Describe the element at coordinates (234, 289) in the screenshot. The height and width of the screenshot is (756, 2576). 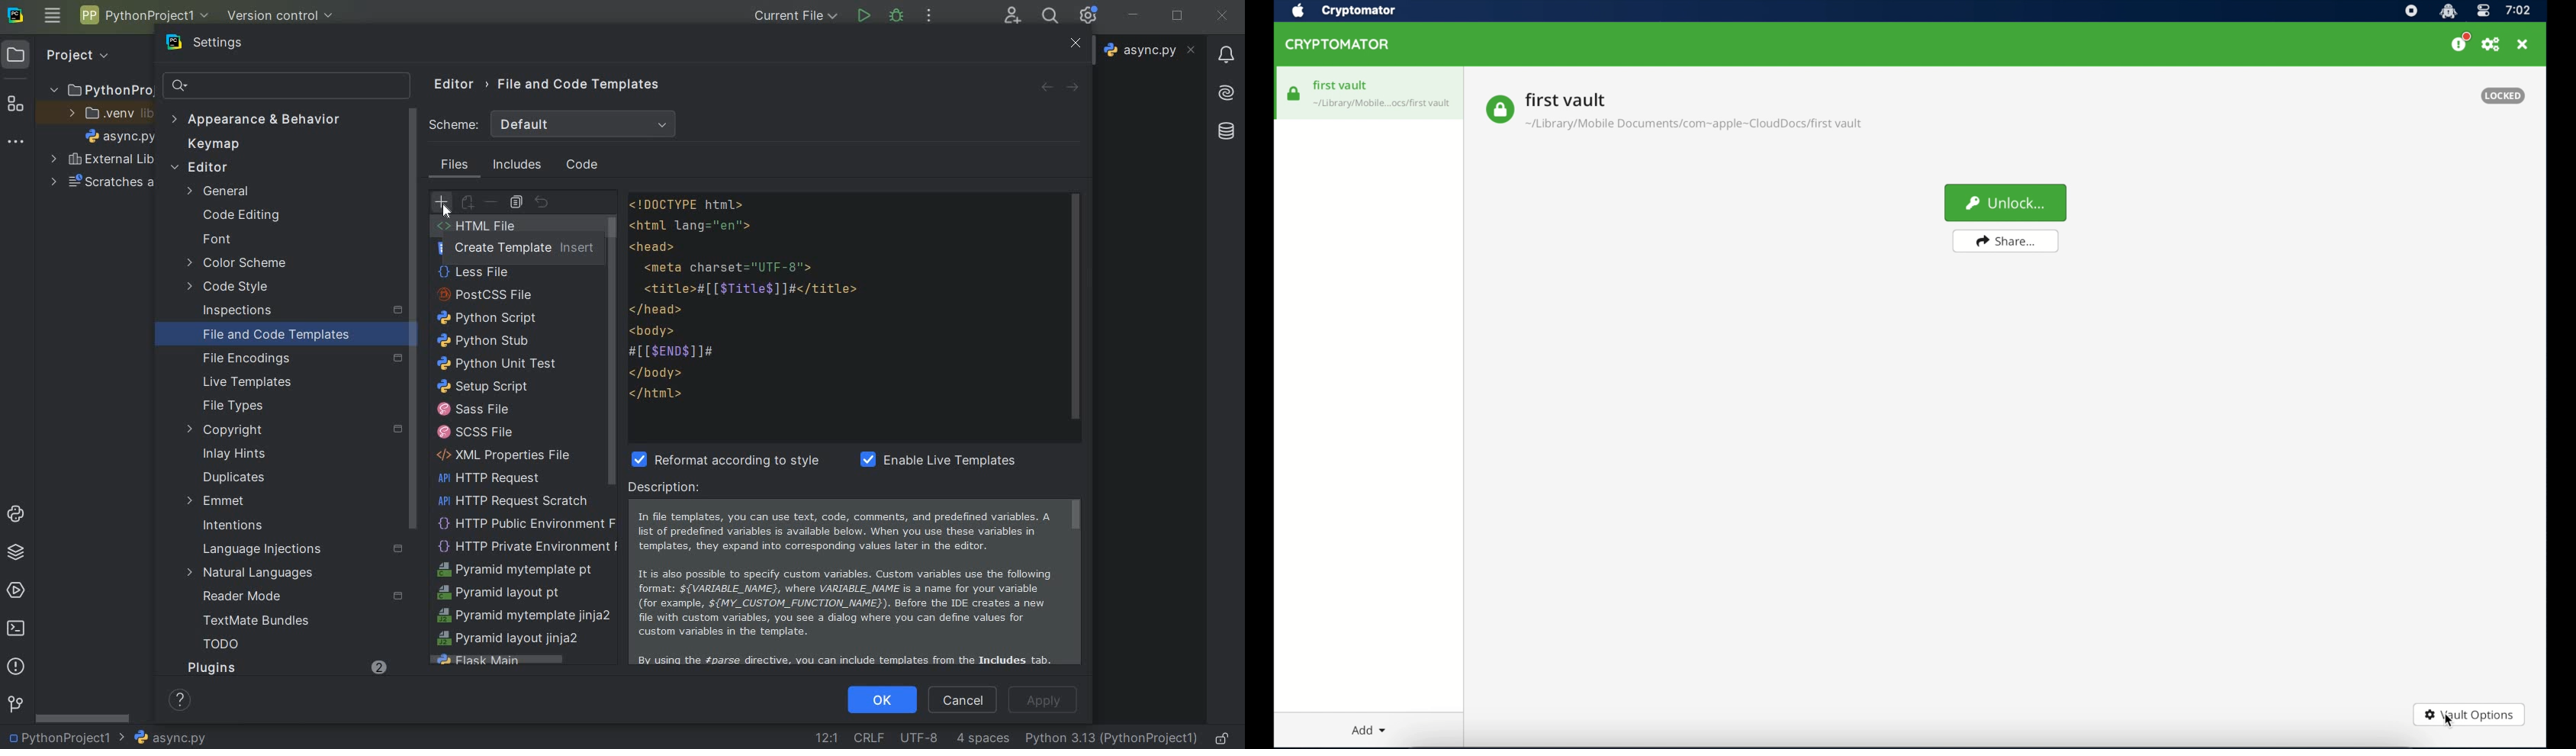
I see `code style` at that location.